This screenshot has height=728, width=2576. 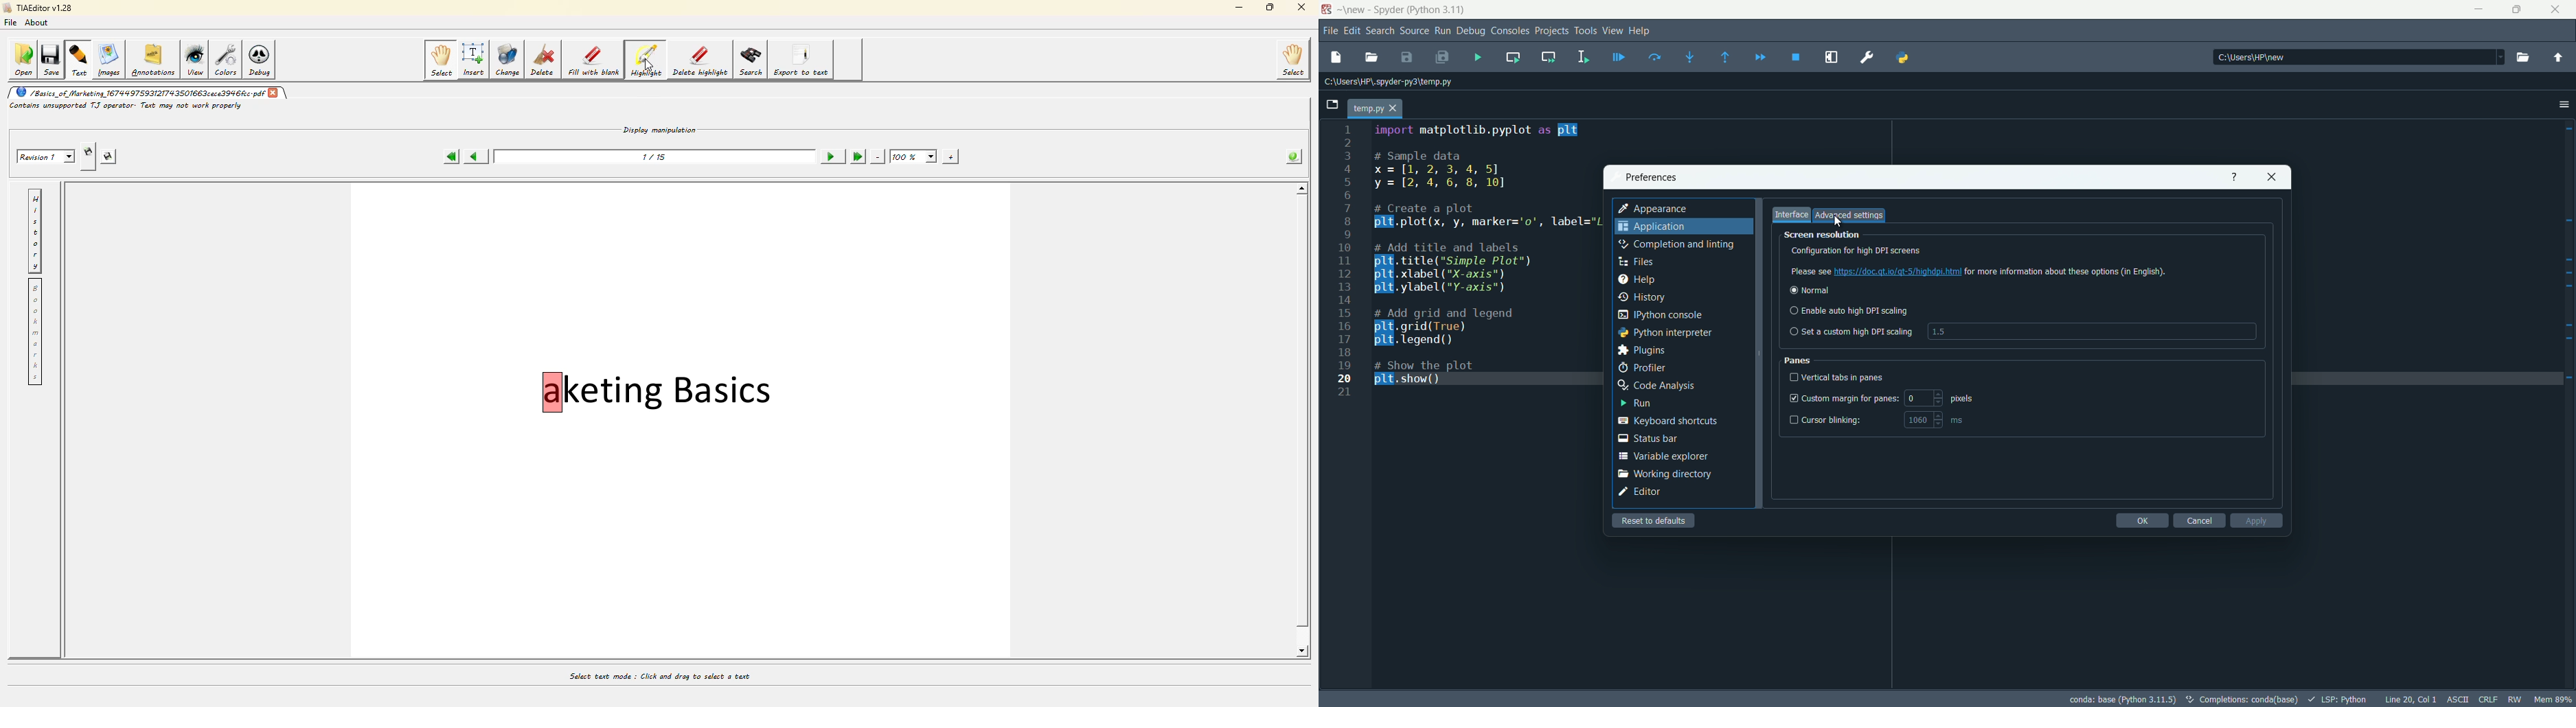 I want to click on consoles, so click(x=1509, y=32).